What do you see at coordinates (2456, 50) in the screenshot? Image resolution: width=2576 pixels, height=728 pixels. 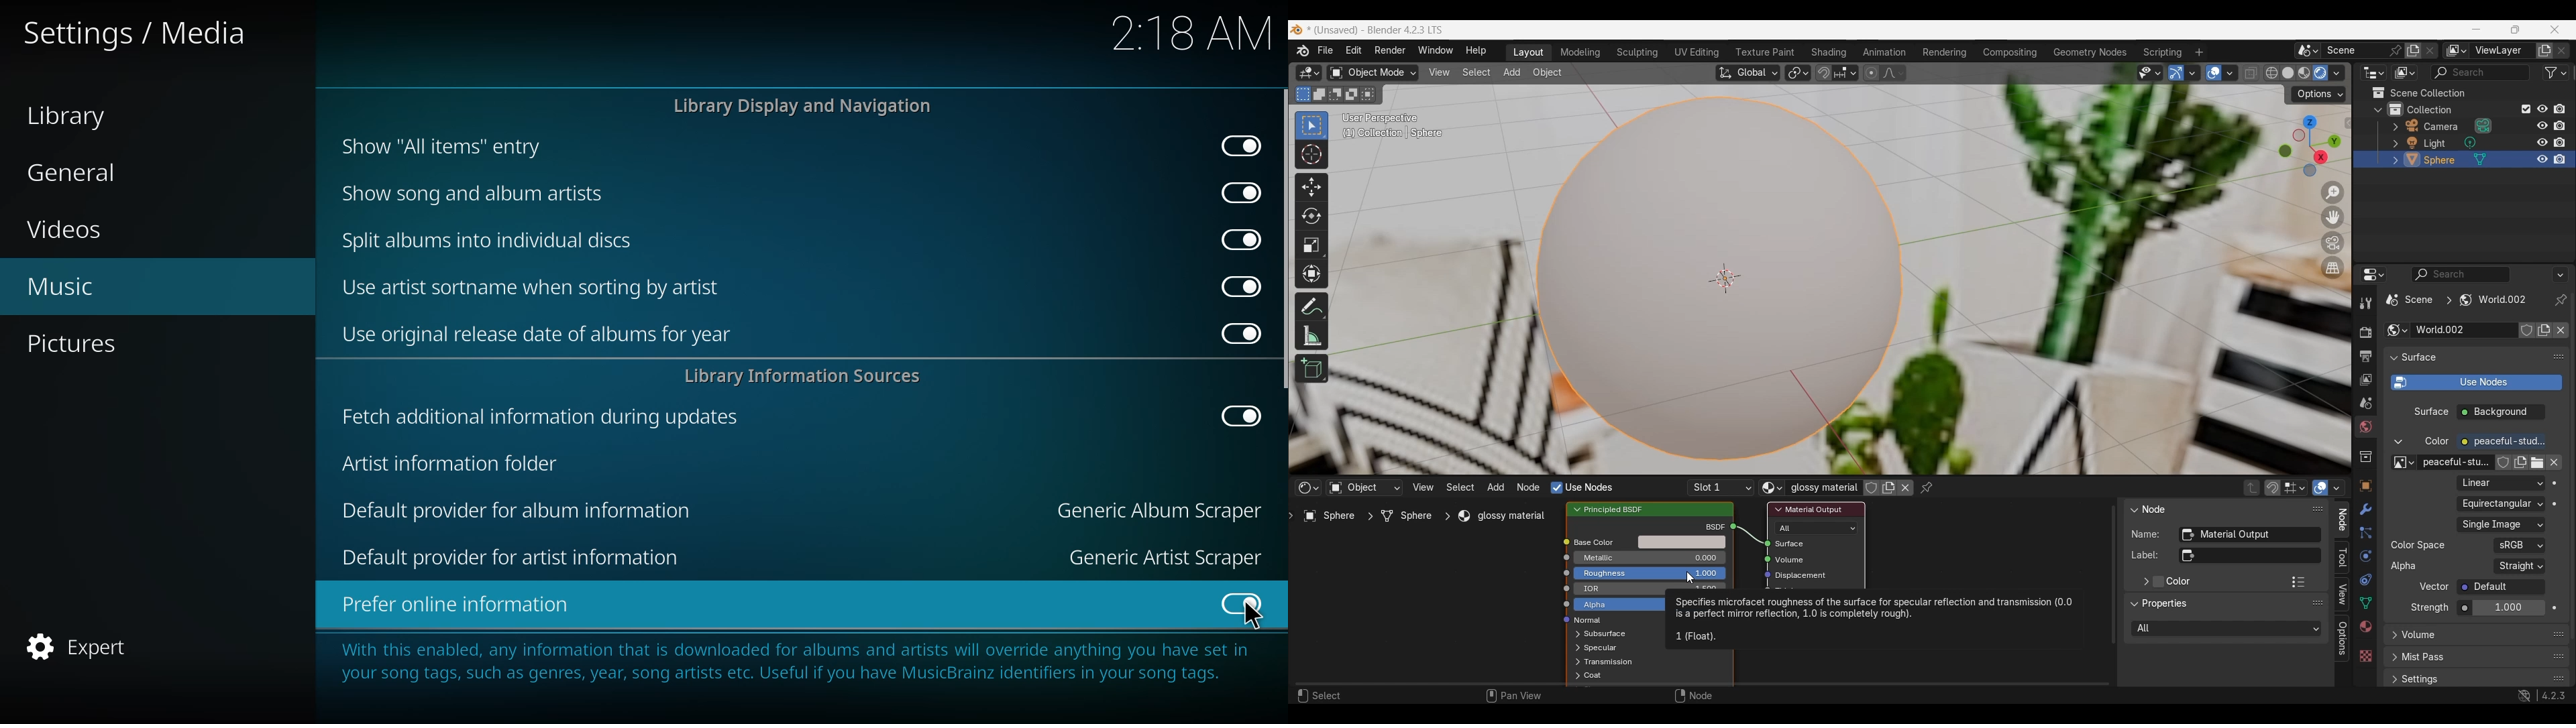 I see `Active workspace view` at bounding box center [2456, 50].